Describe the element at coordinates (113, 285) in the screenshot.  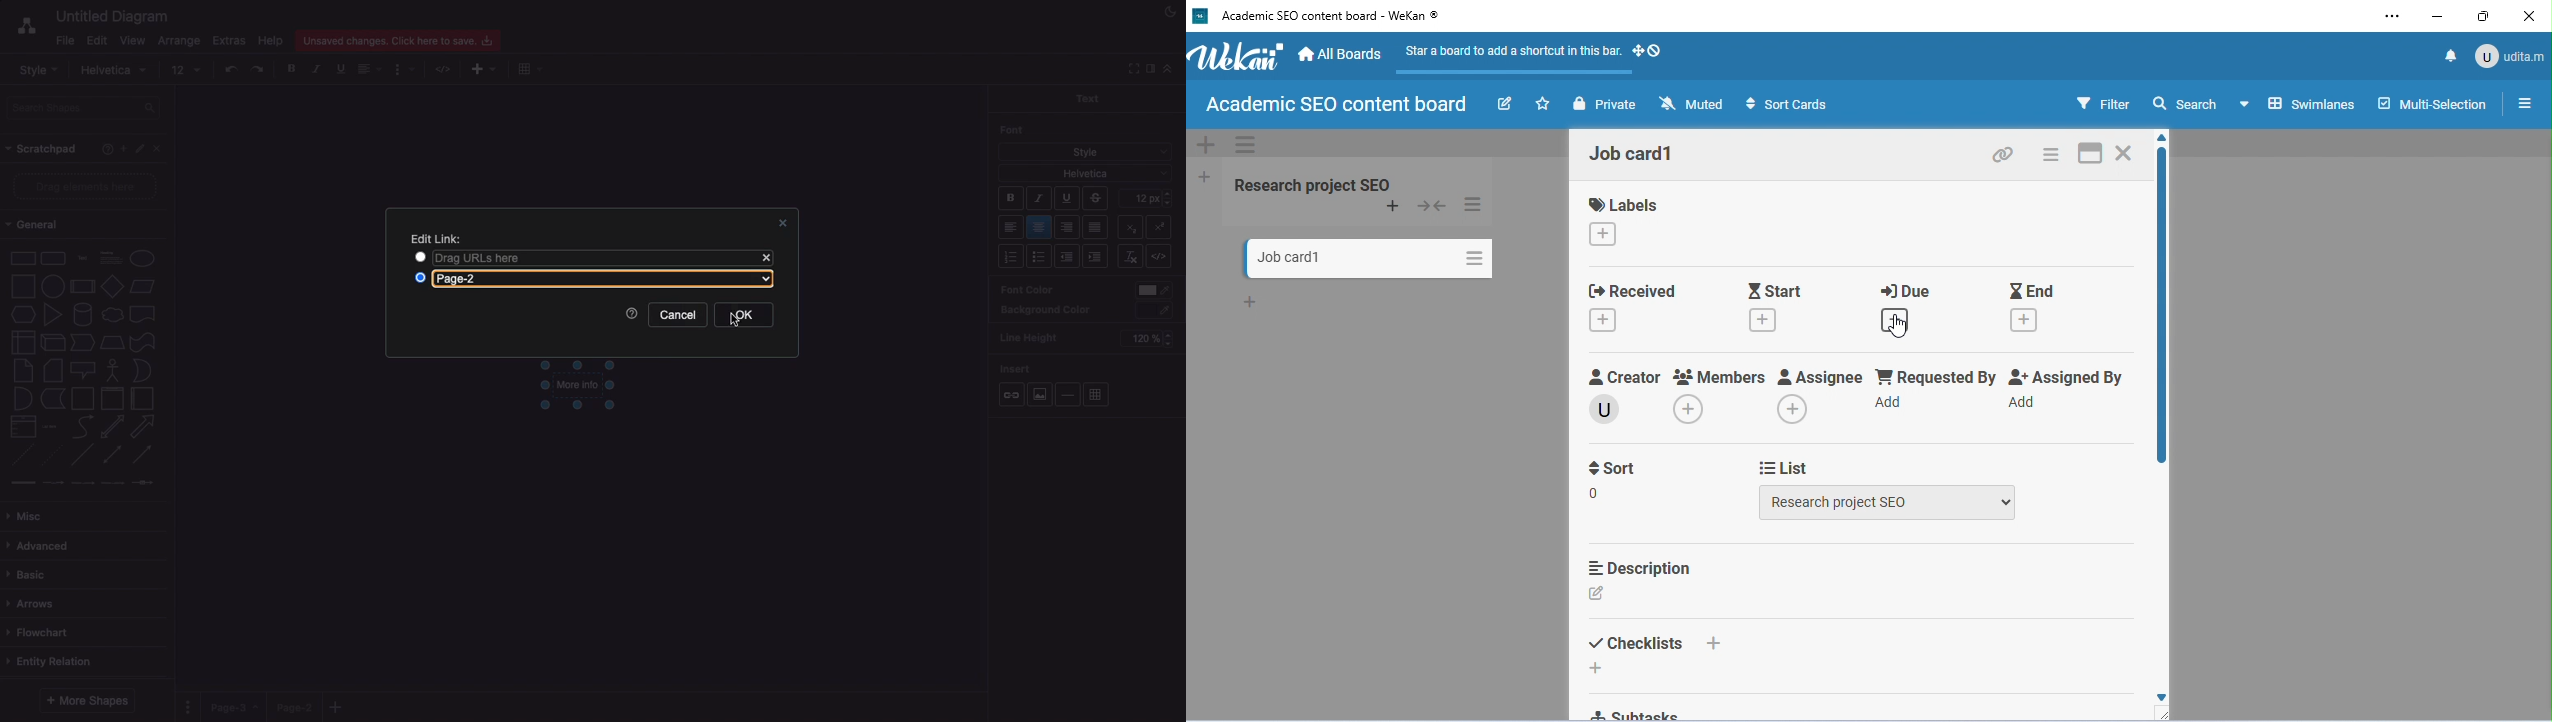
I see `diamond` at that location.